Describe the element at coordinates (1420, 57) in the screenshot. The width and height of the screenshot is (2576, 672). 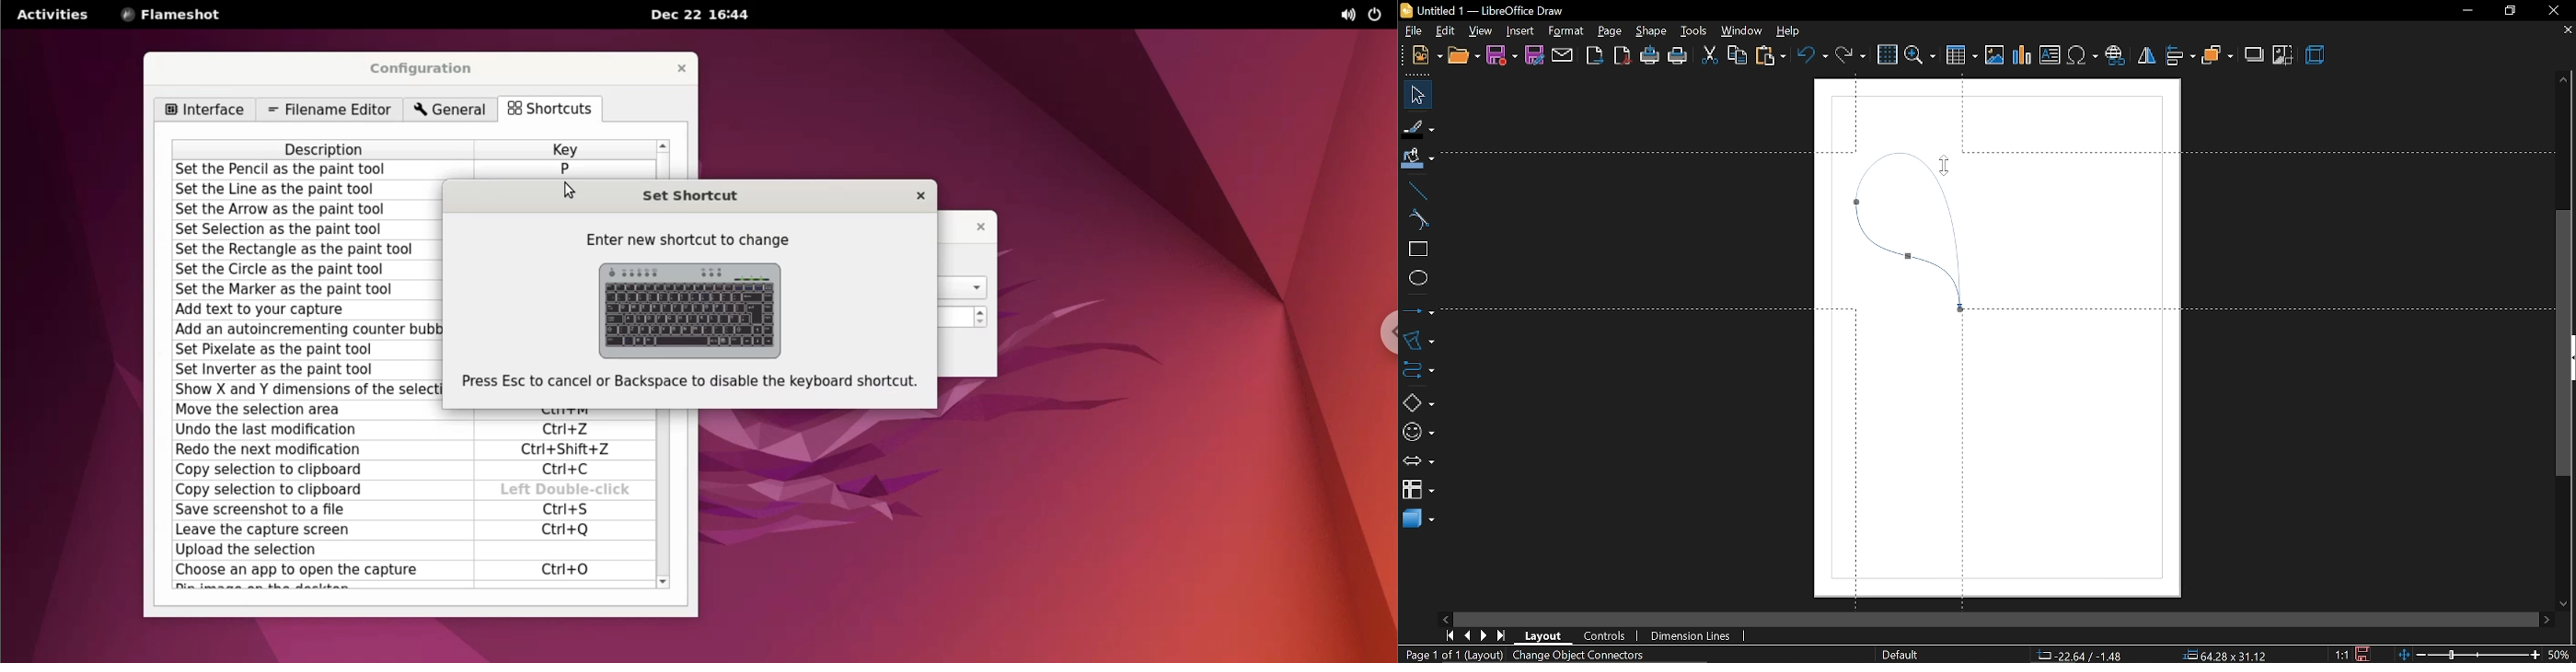
I see `new` at that location.